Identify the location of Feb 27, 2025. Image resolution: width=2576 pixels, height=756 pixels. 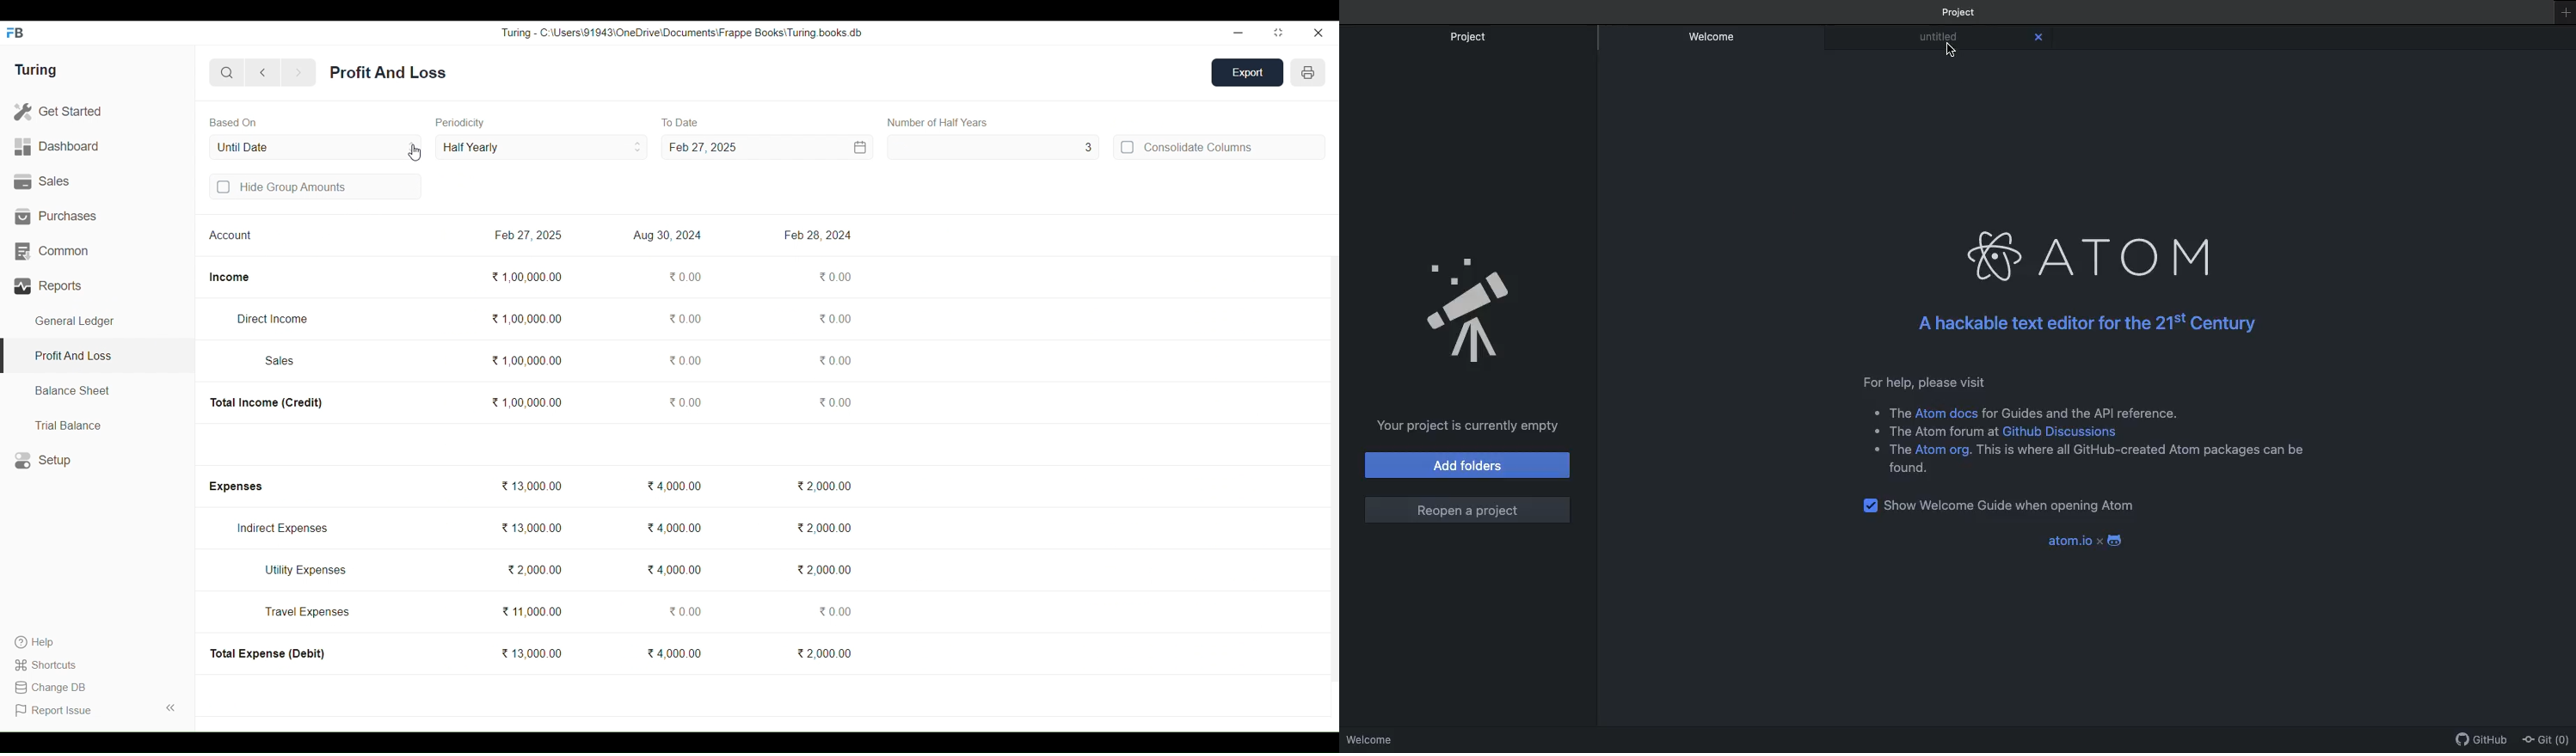
(703, 147).